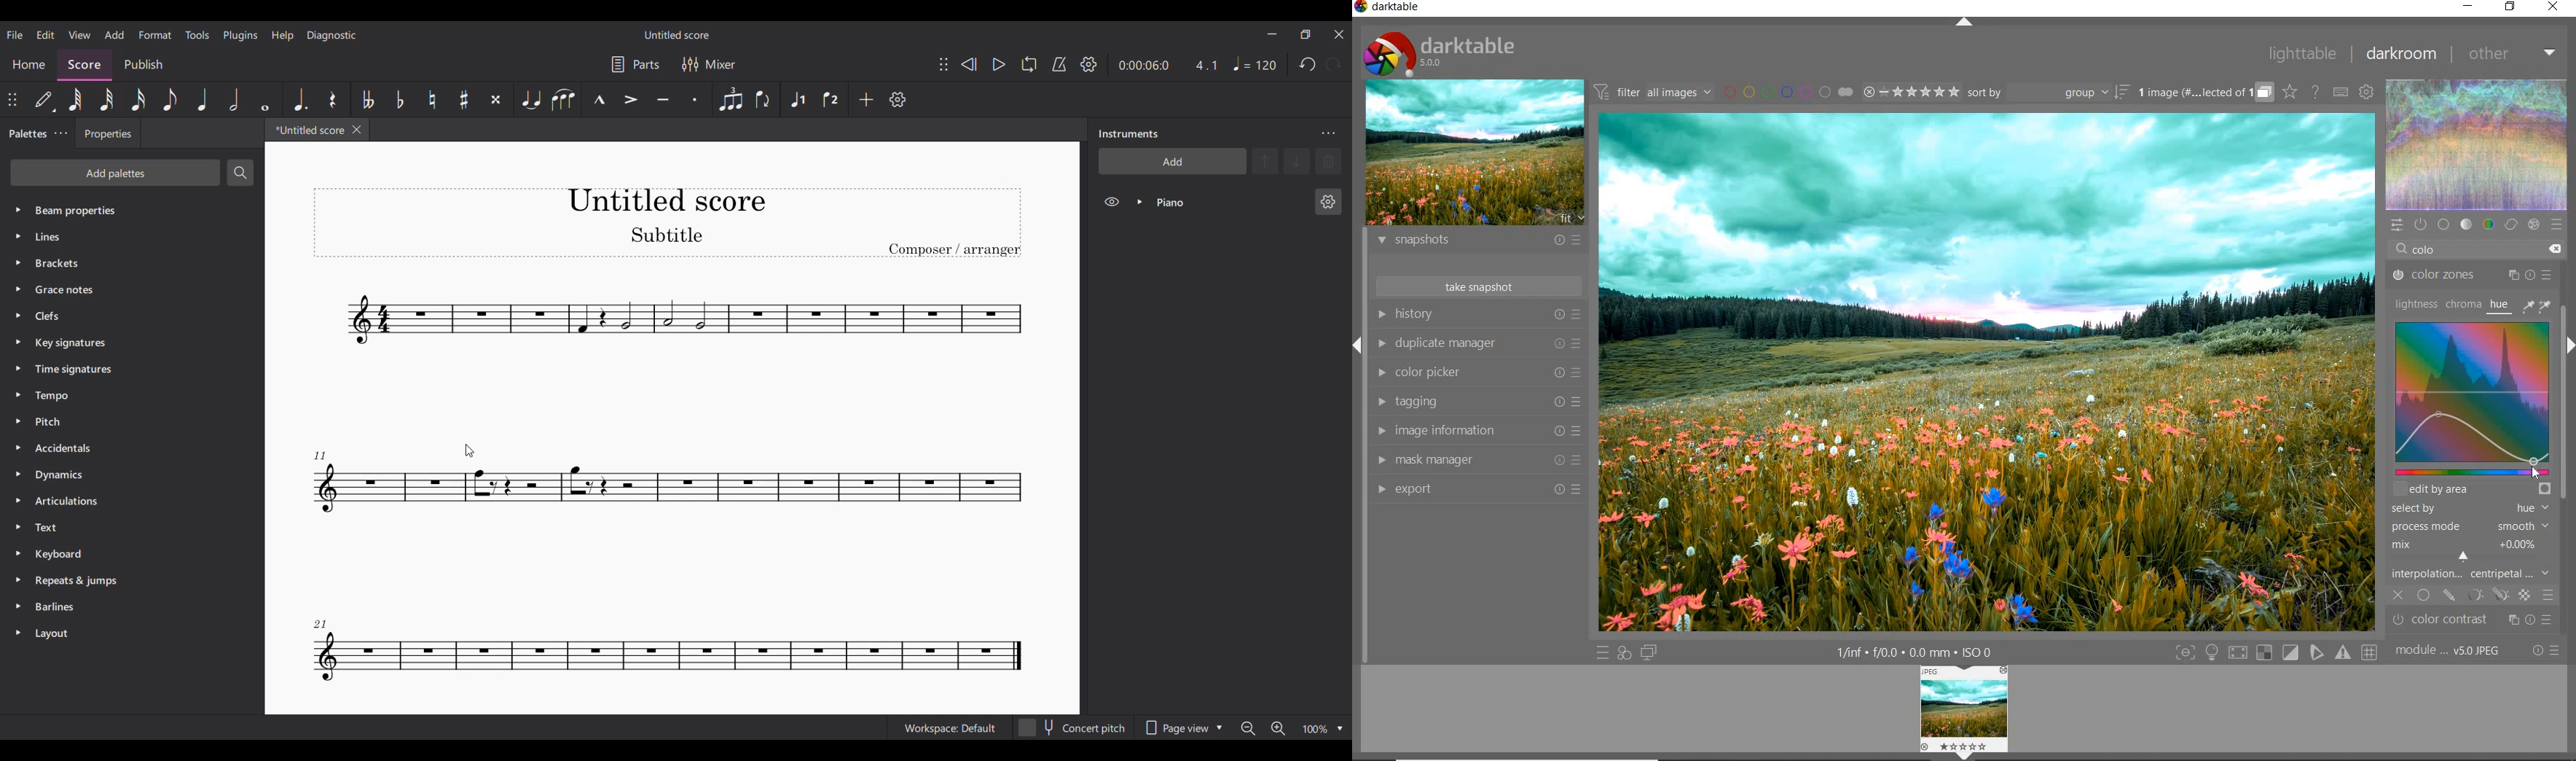  Describe the element at coordinates (1359, 344) in the screenshot. I see `Expand / Collapse` at that location.